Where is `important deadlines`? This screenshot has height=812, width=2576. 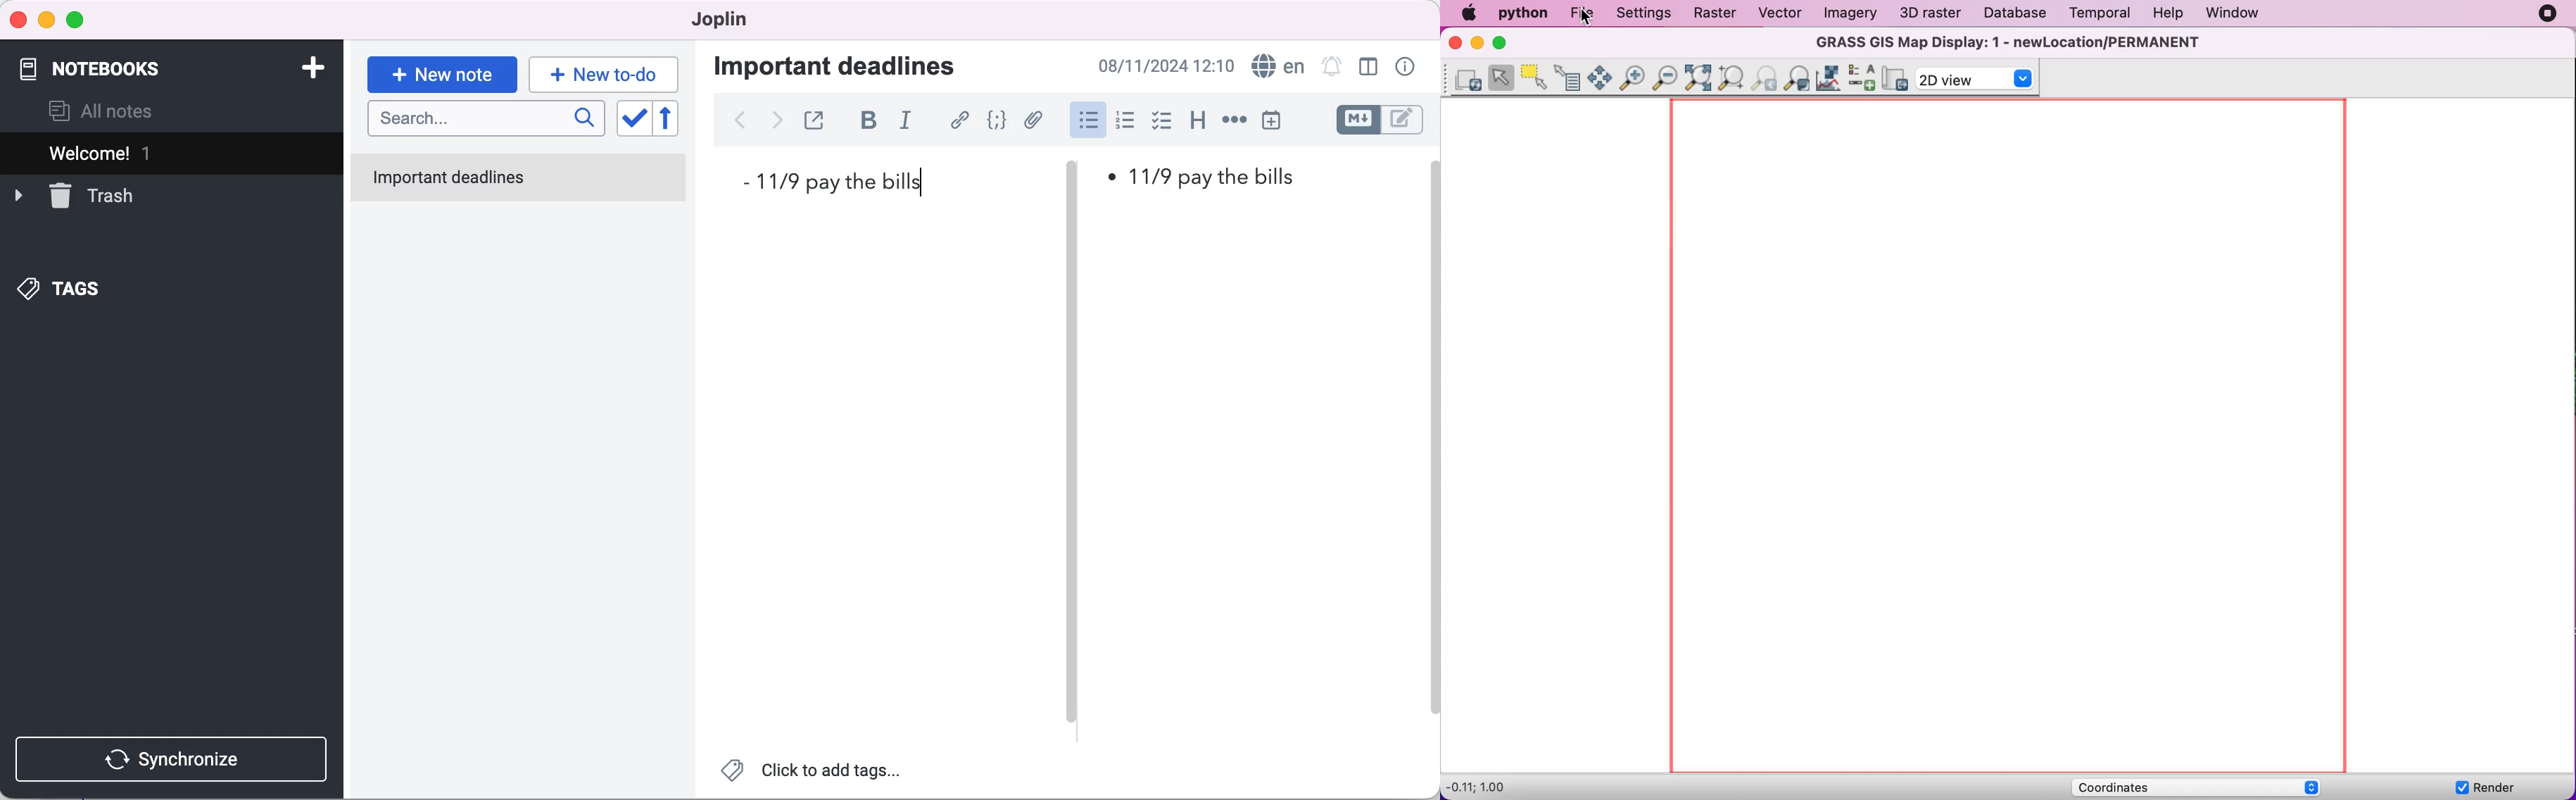
important deadlines is located at coordinates (850, 69).